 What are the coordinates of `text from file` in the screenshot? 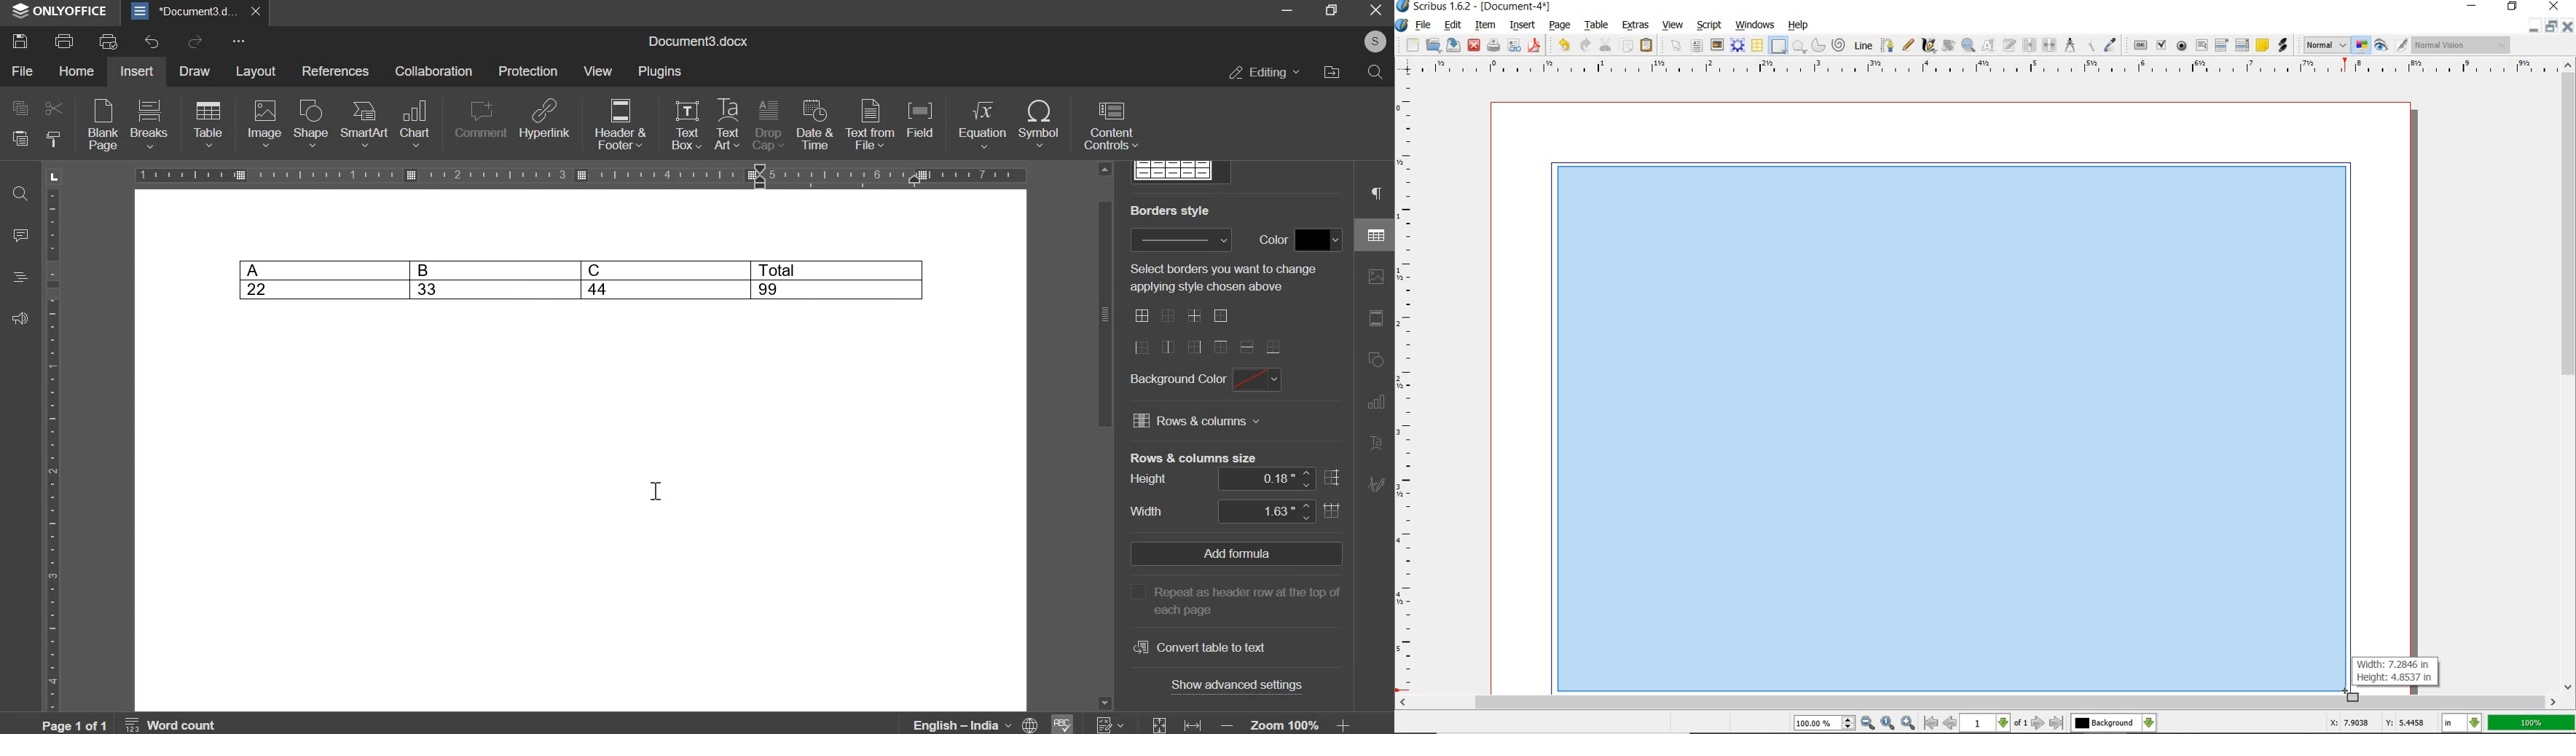 It's located at (869, 125).